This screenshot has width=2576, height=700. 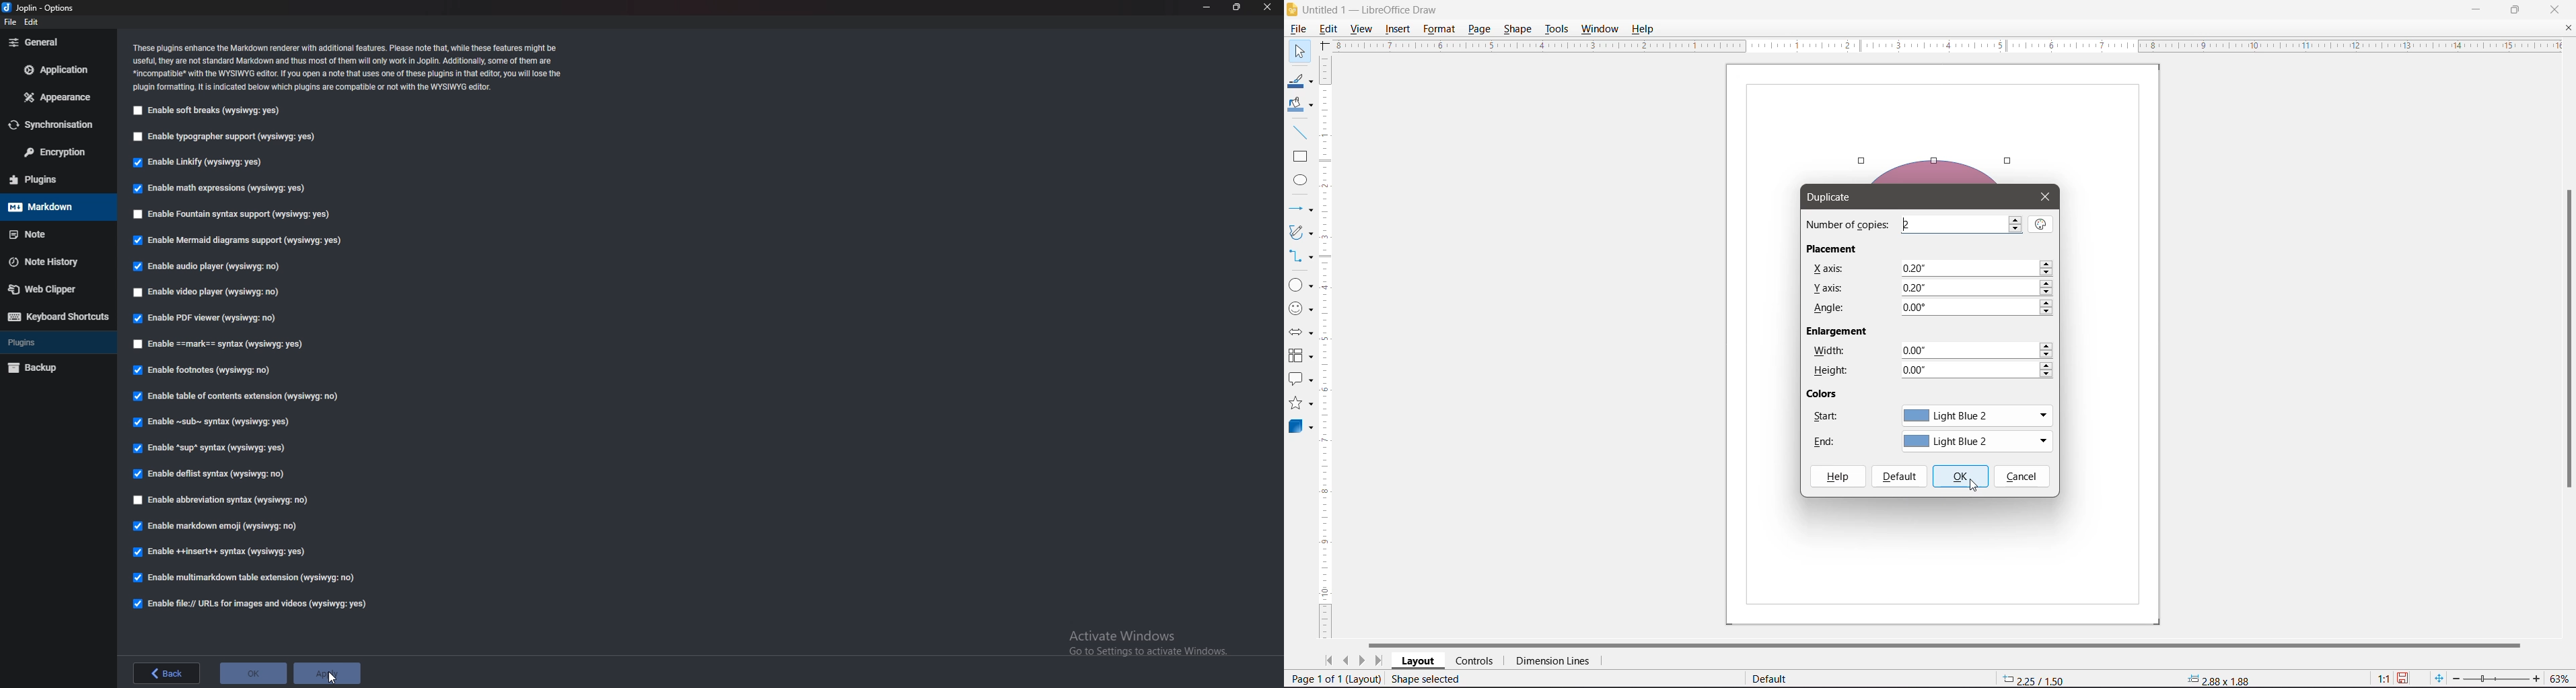 What do you see at coordinates (214, 424) in the screenshot?
I see `Enable sub syntax` at bounding box center [214, 424].